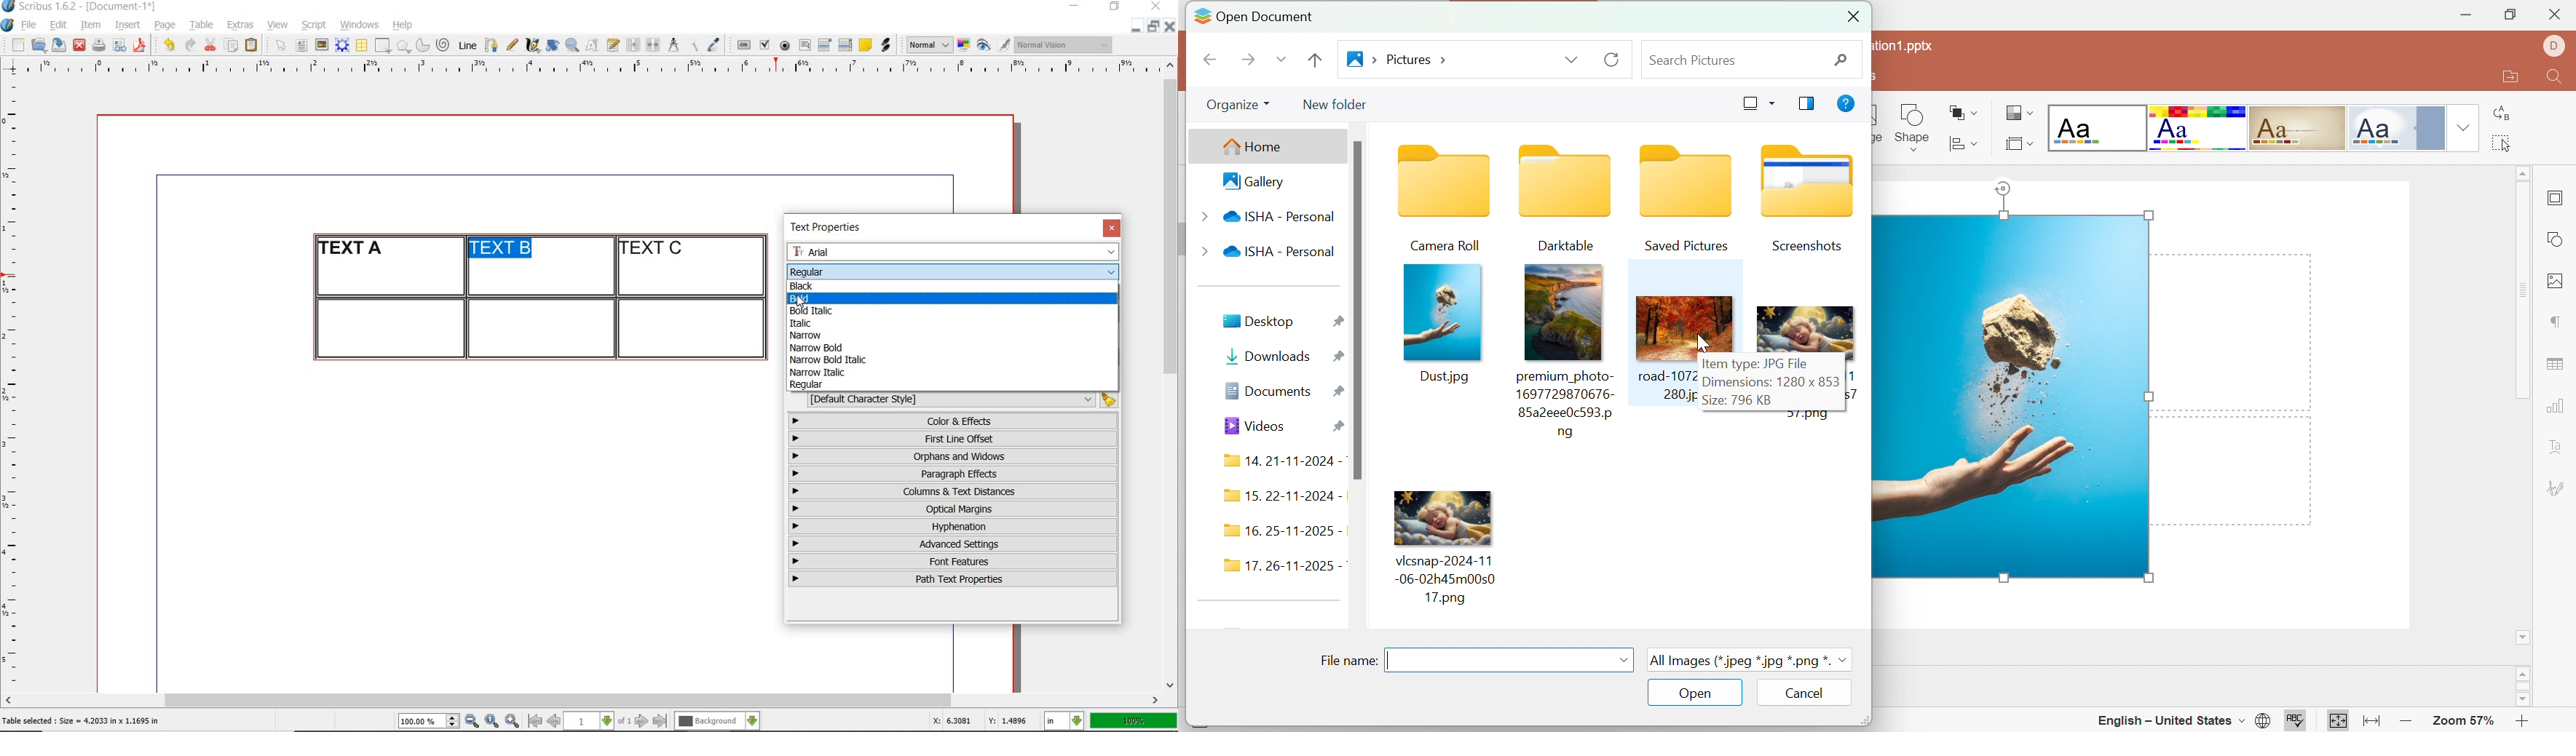 This screenshot has height=756, width=2576. What do you see at coordinates (2556, 321) in the screenshot?
I see `paragraph settings` at bounding box center [2556, 321].